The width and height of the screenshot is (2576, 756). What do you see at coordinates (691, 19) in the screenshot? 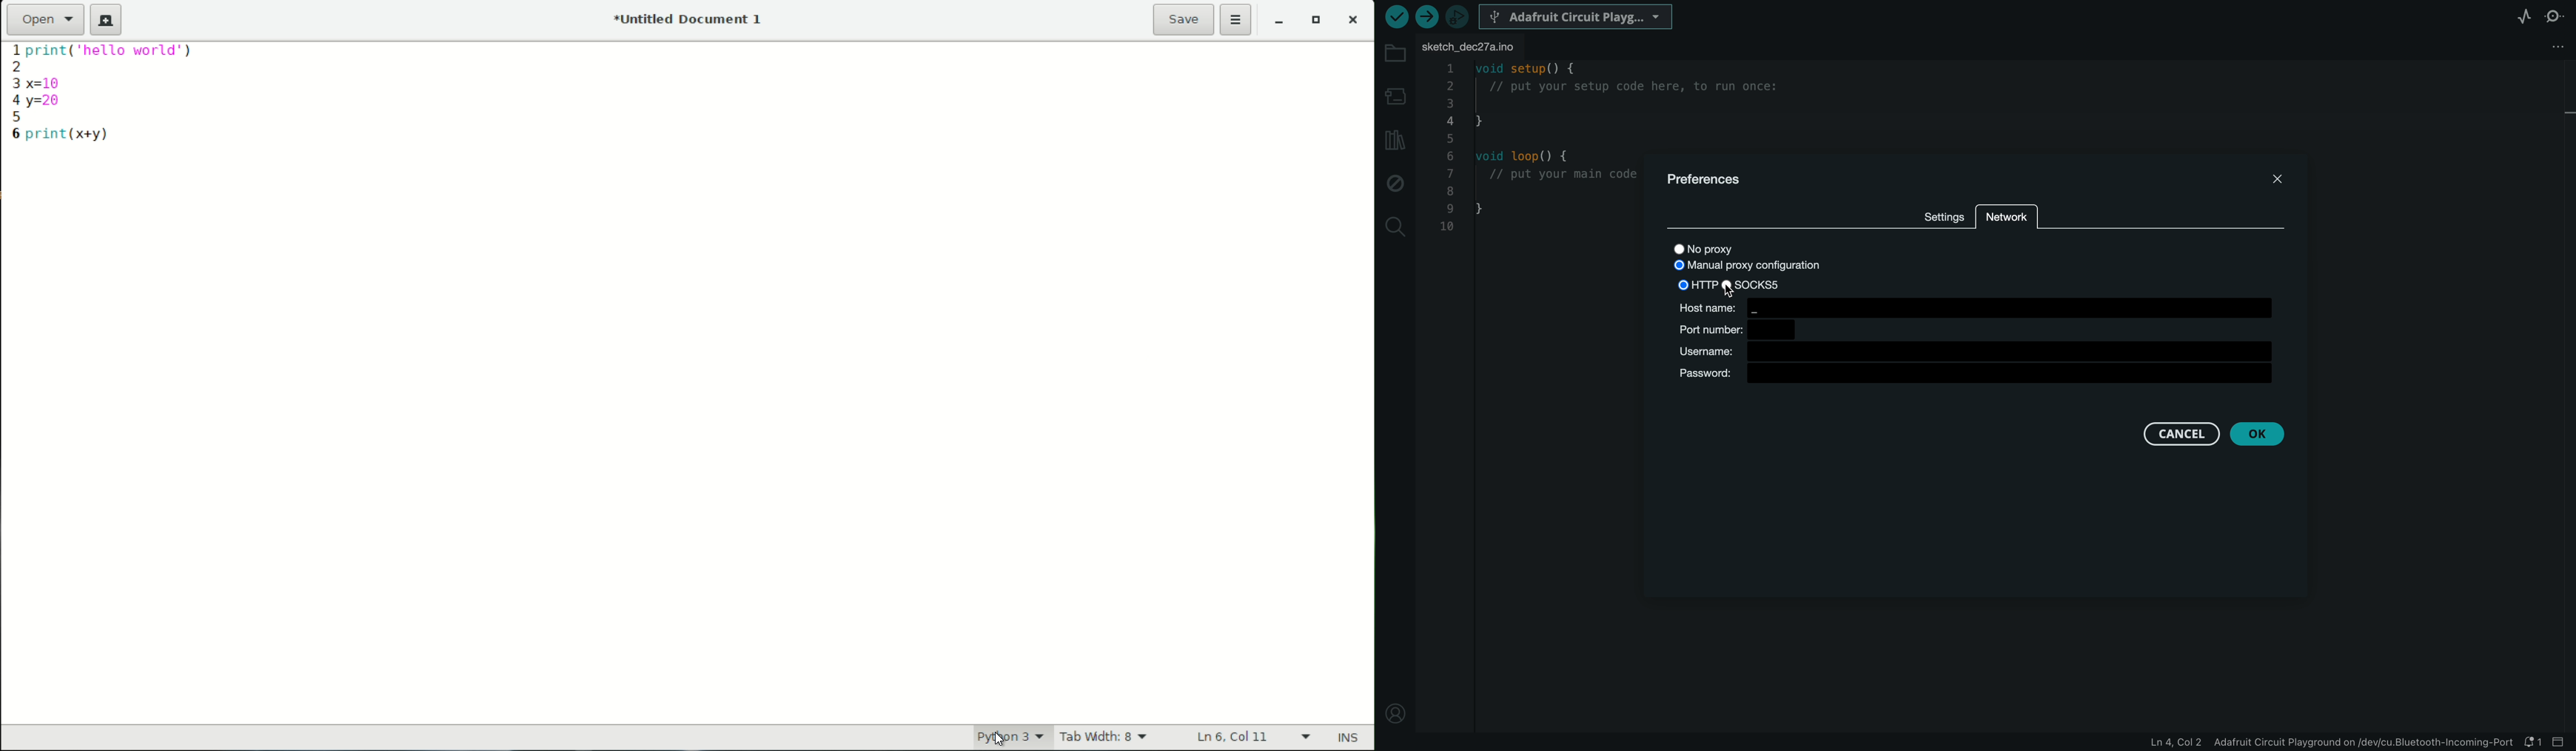
I see `file name` at bounding box center [691, 19].